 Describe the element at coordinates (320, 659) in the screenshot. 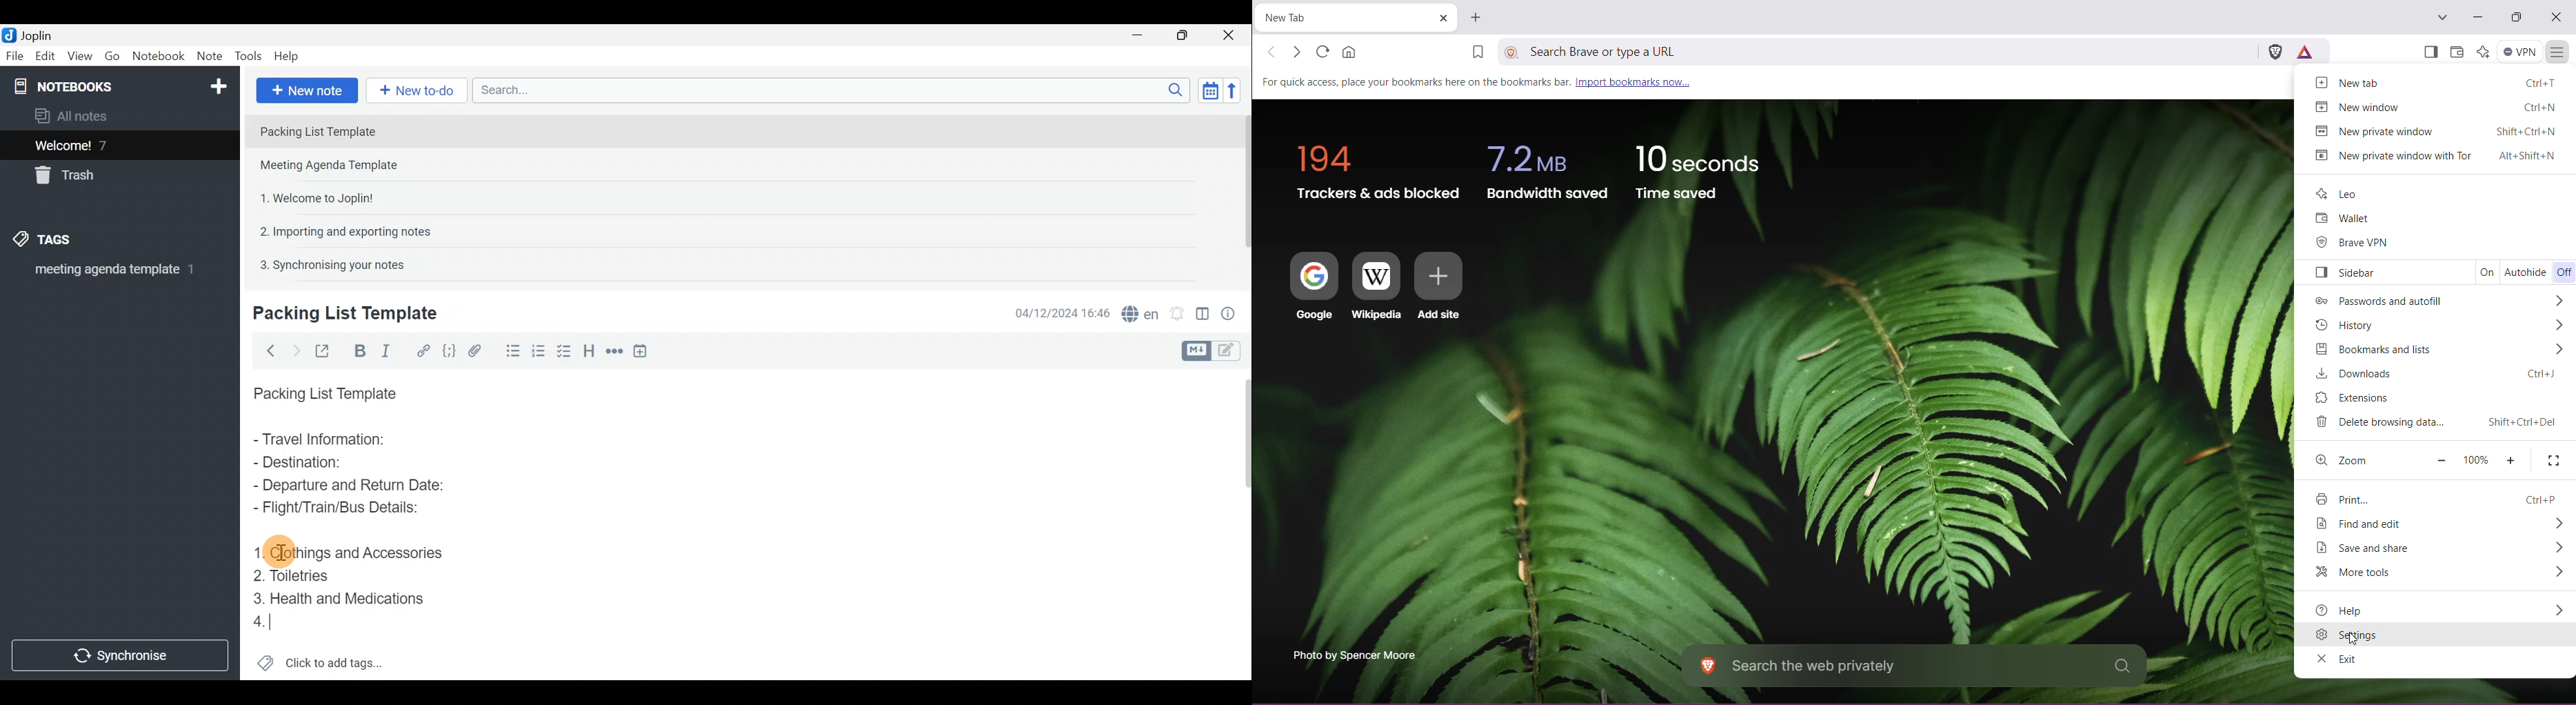

I see `Click to add tags` at that location.